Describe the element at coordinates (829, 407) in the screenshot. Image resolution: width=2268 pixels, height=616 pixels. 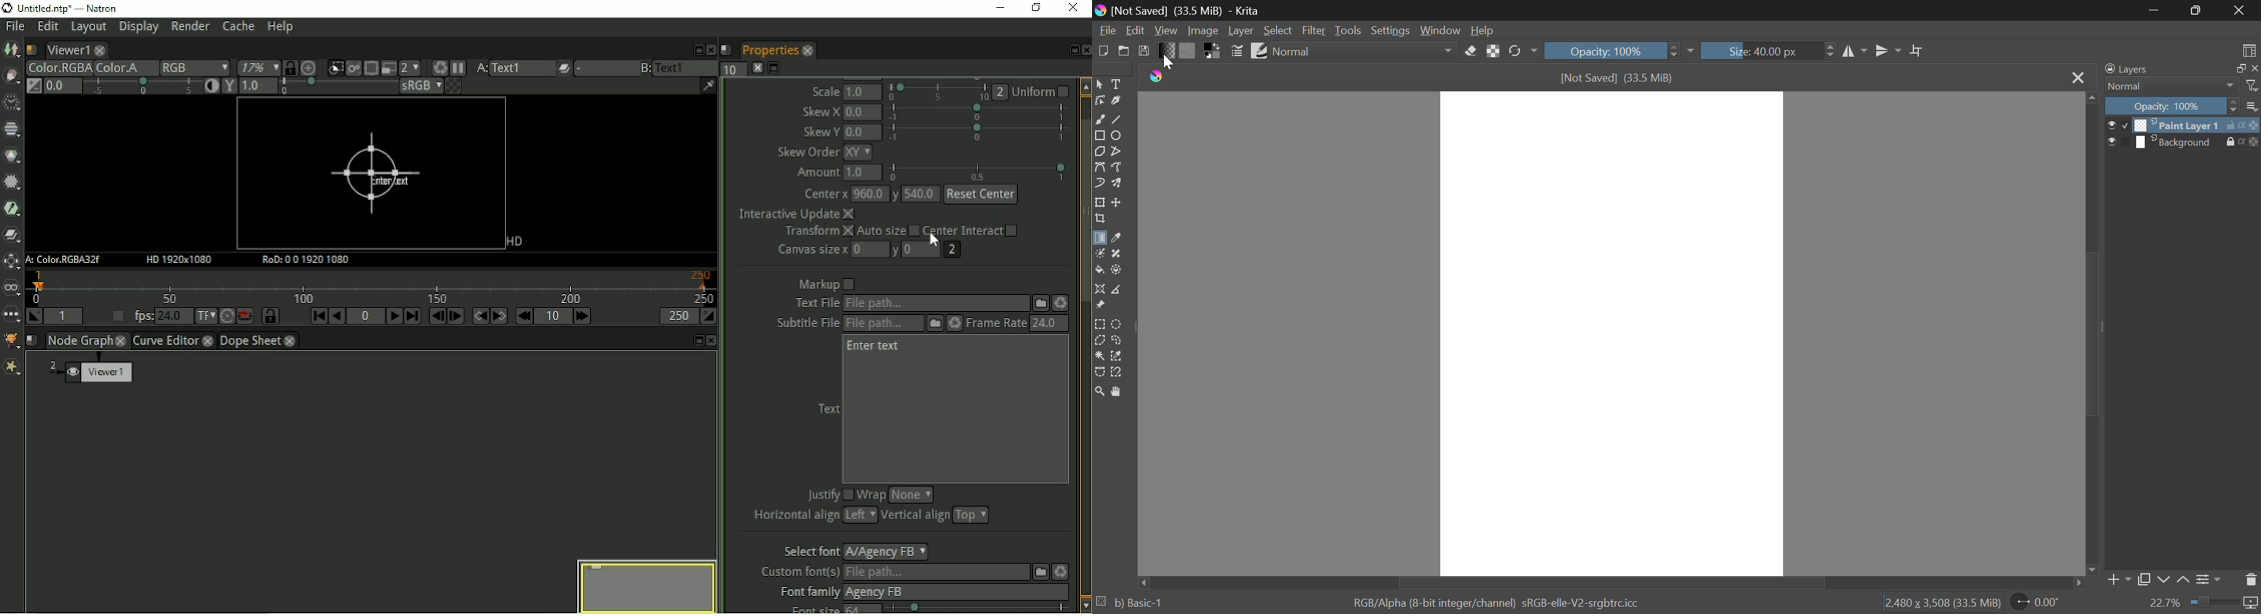
I see `Text` at that location.